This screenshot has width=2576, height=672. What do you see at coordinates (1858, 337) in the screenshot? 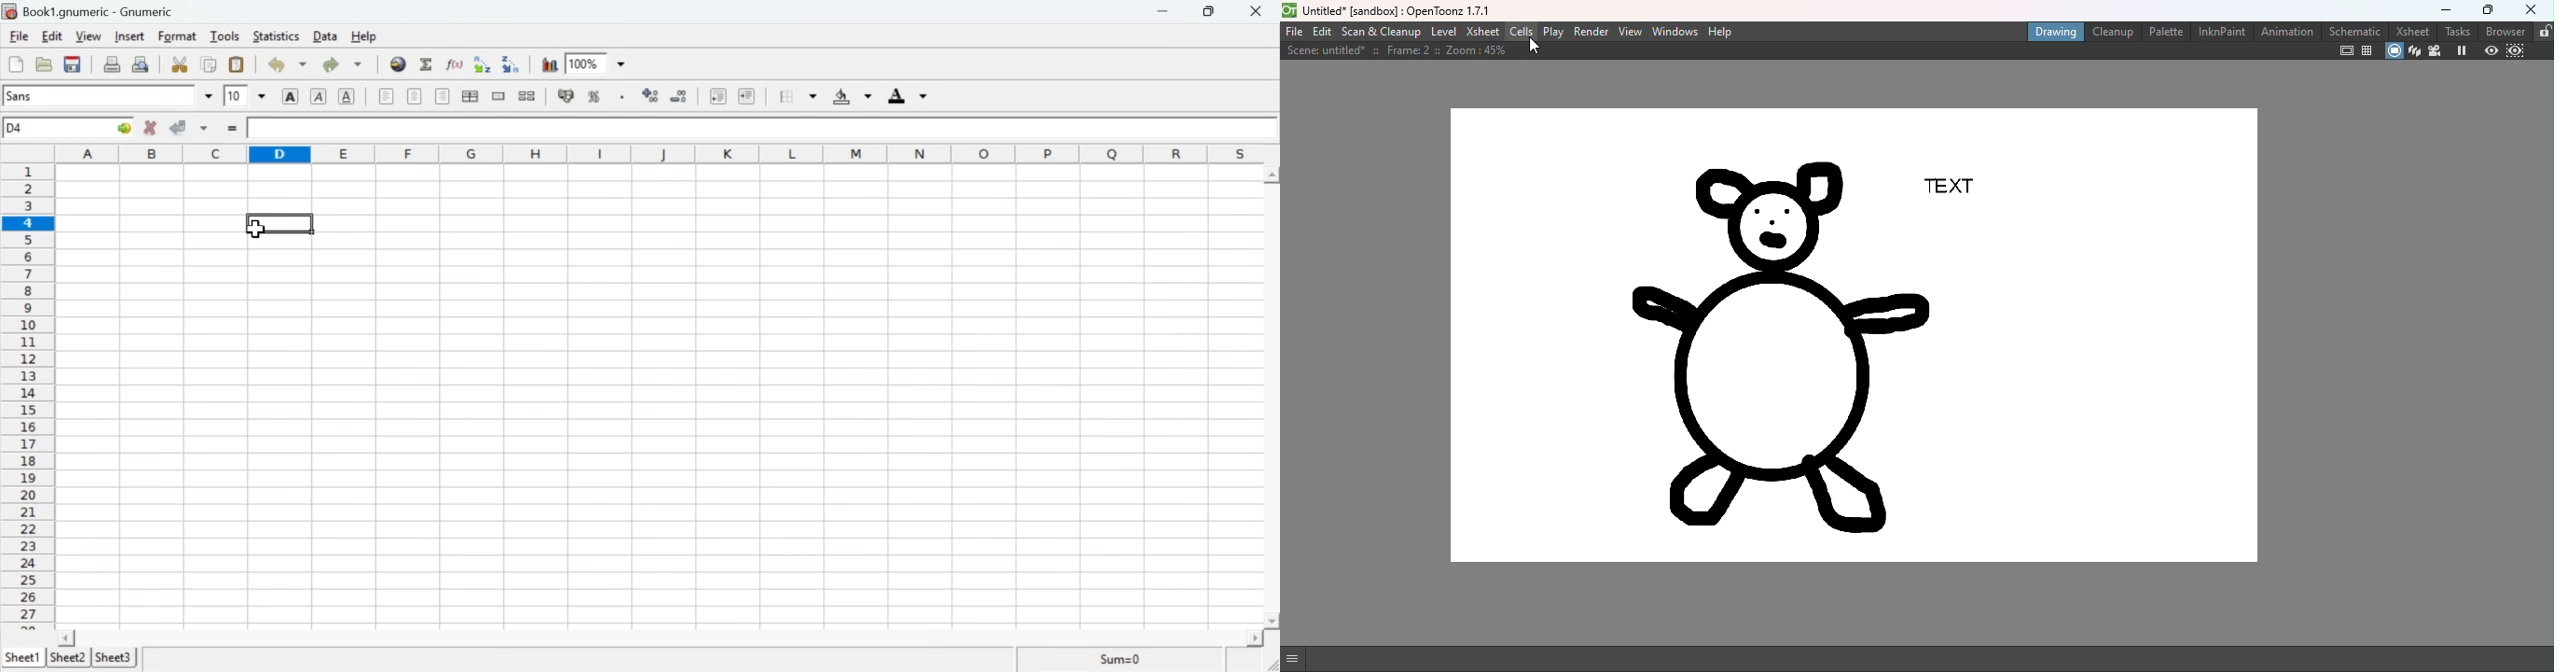
I see `Canvas` at bounding box center [1858, 337].